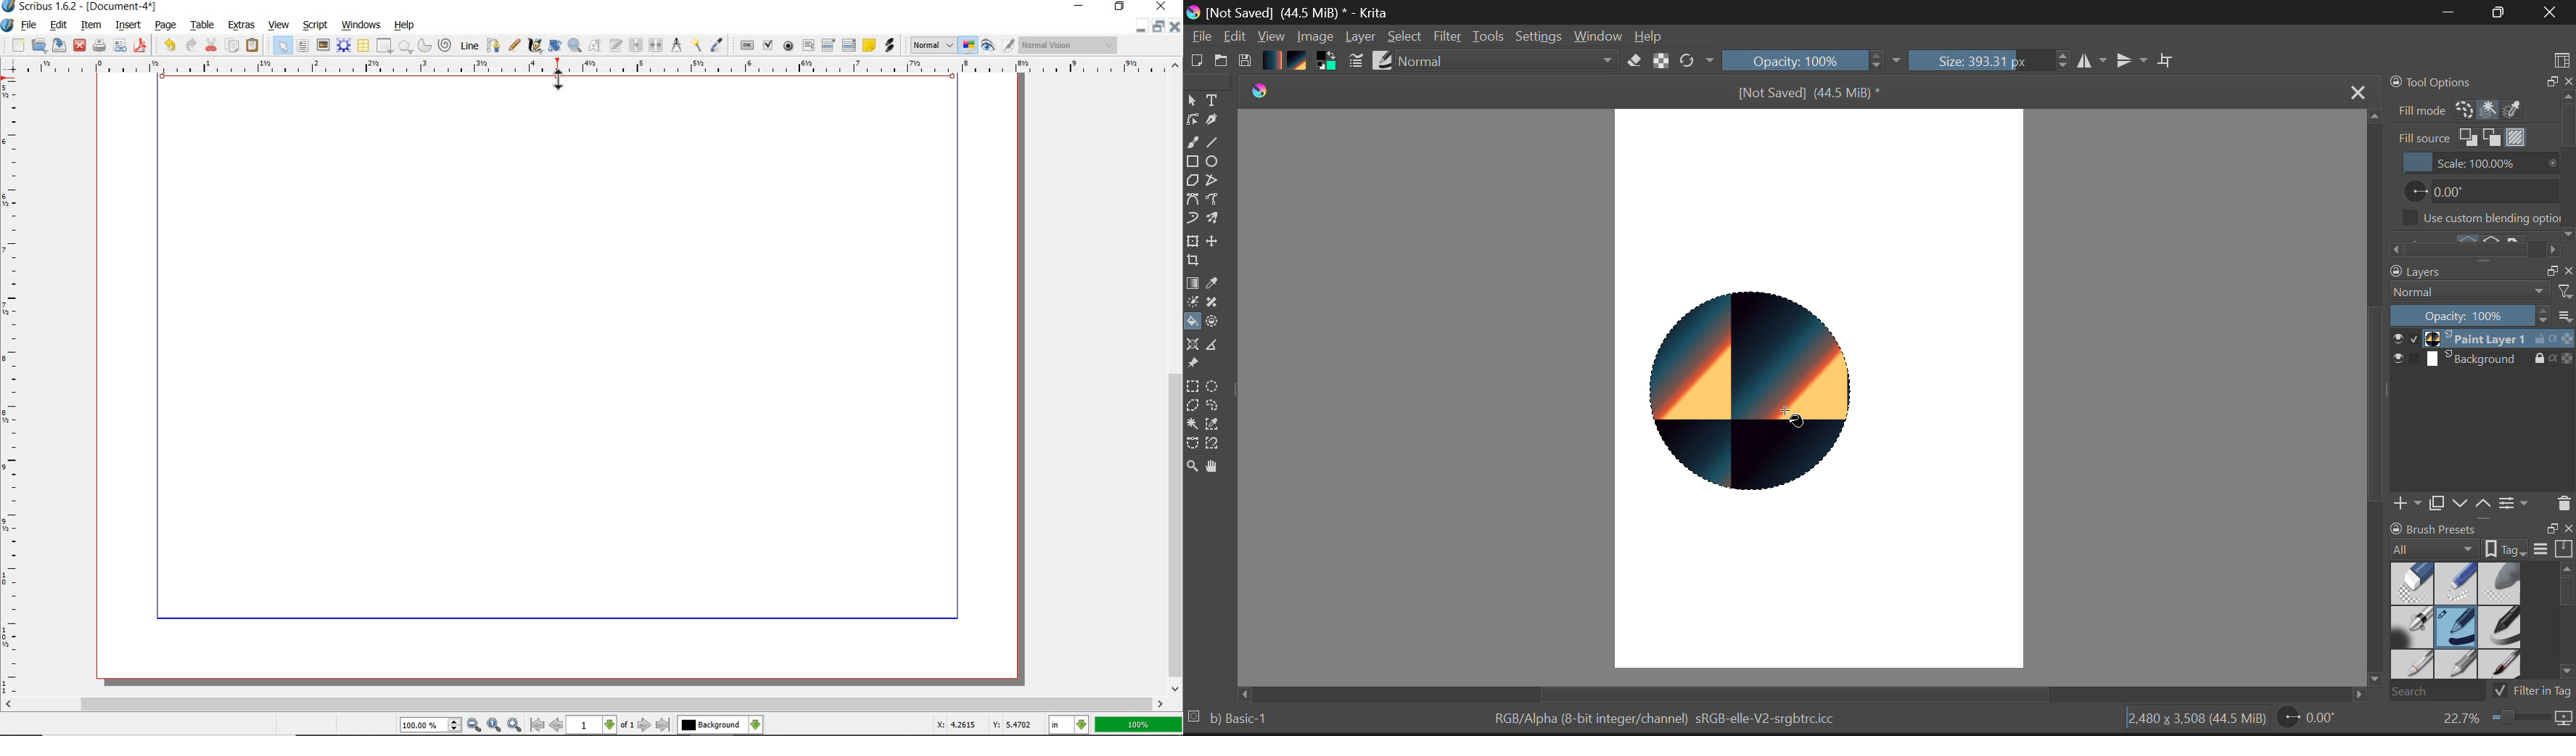 This screenshot has height=756, width=2576. I want to click on zoom in, so click(515, 725).